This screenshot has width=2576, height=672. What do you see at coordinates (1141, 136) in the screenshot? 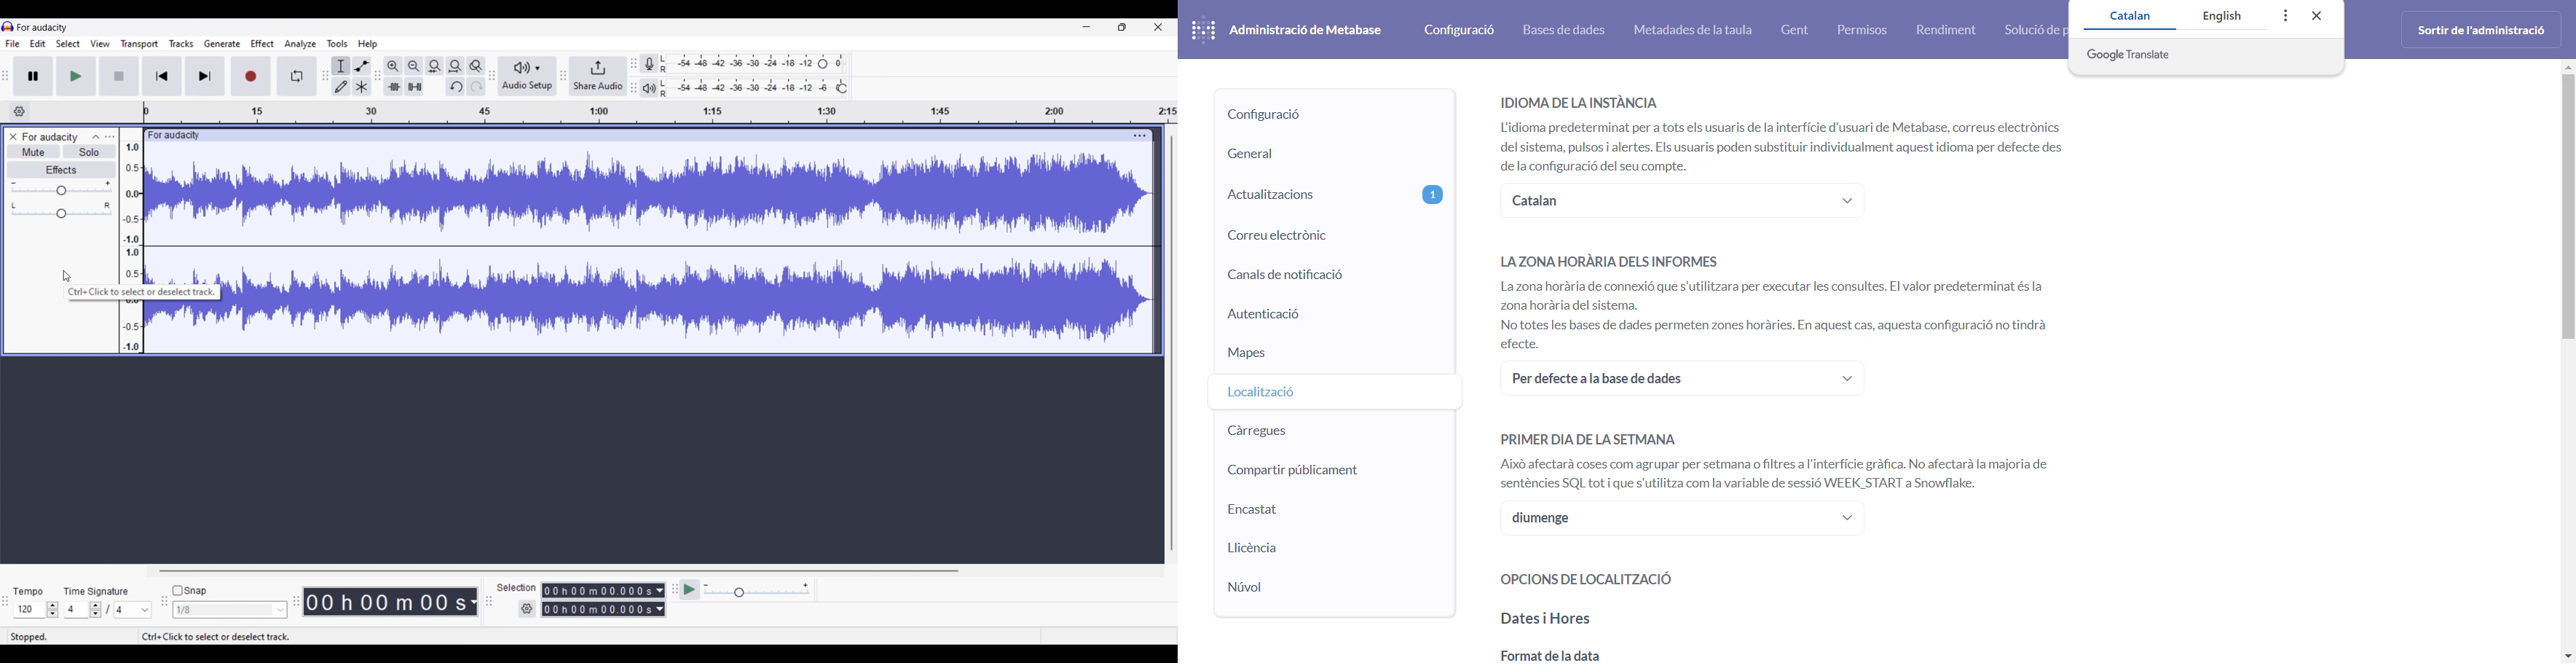
I see `Track settings` at bounding box center [1141, 136].